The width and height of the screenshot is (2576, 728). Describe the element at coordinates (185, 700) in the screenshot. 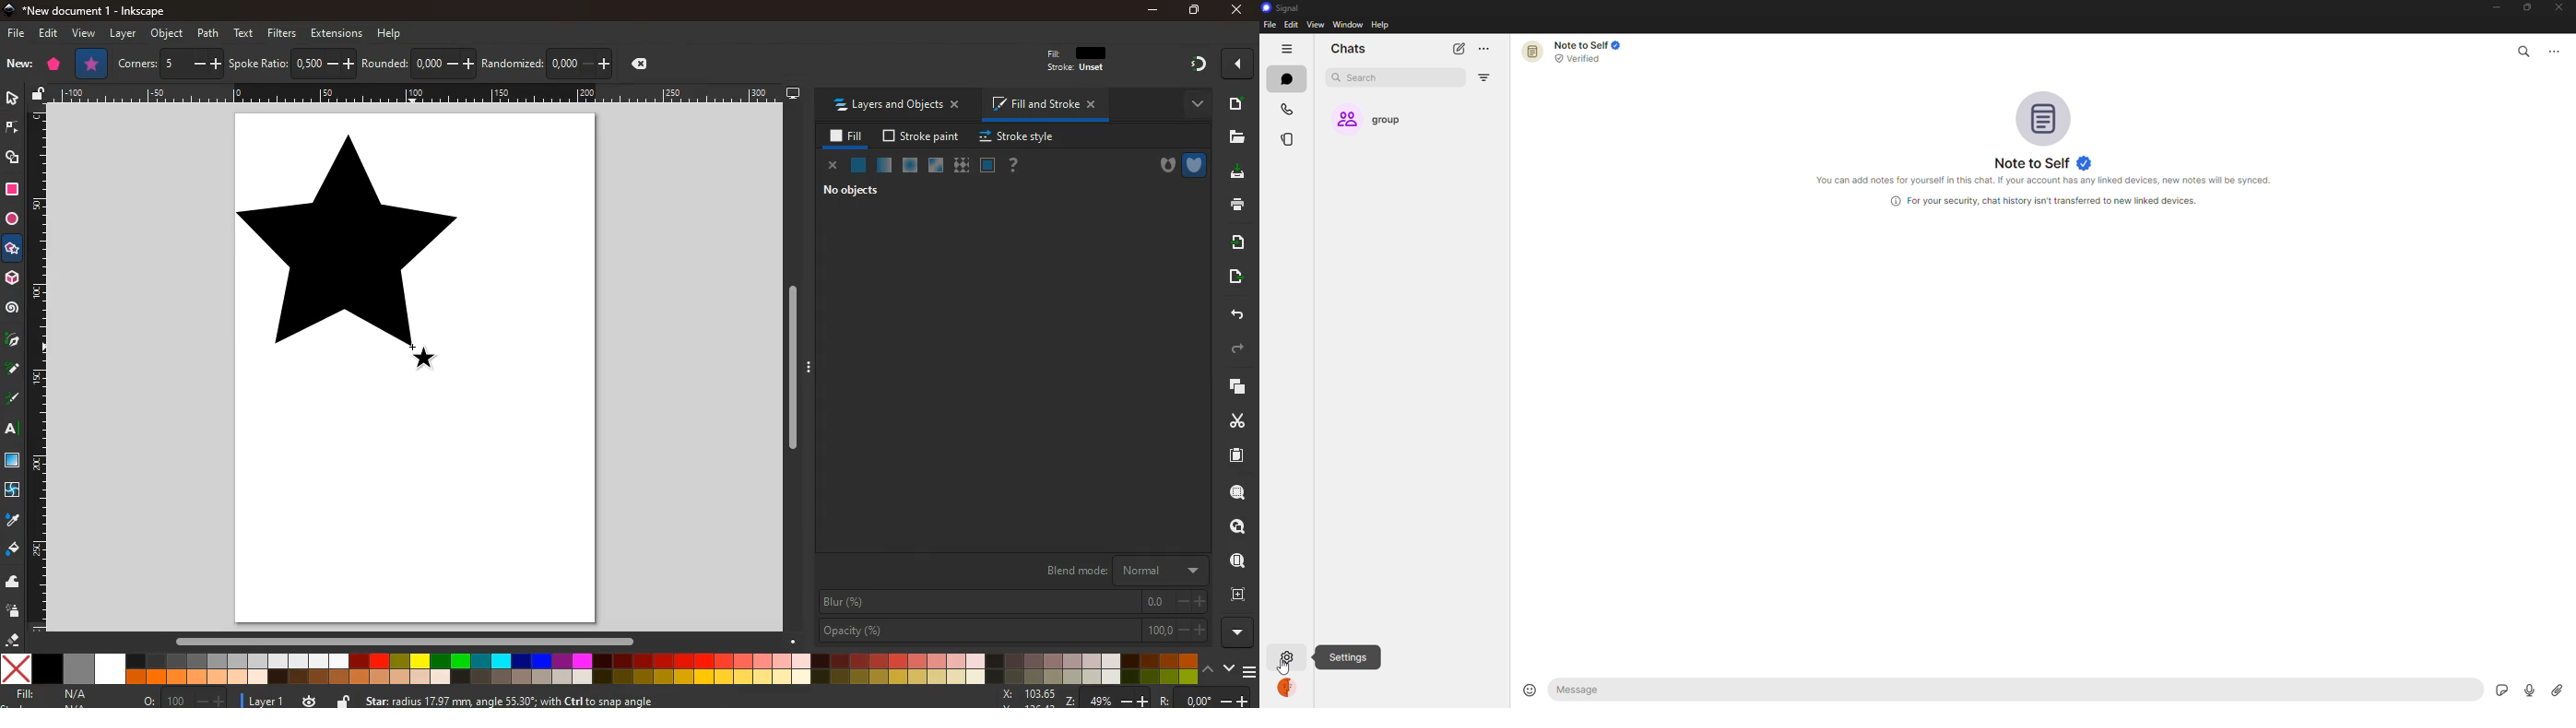

I see `o` at that location.